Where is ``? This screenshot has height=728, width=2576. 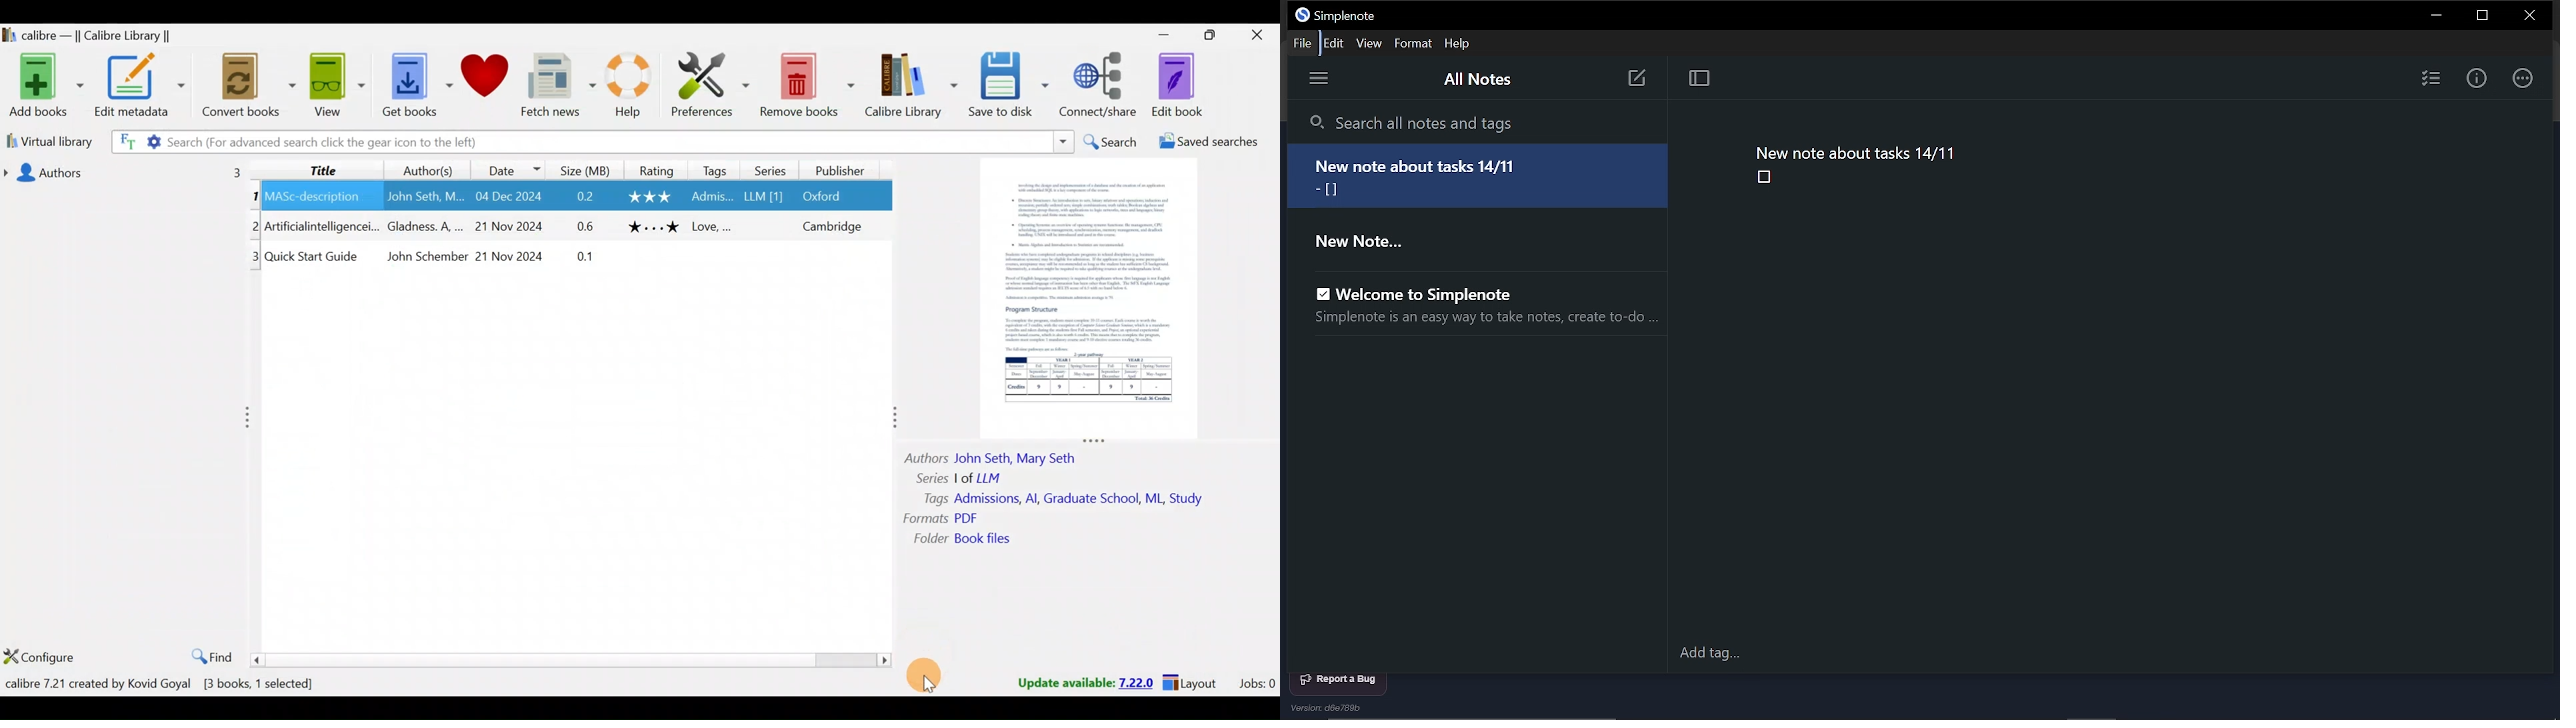
 is located at coordinates (969, 517).